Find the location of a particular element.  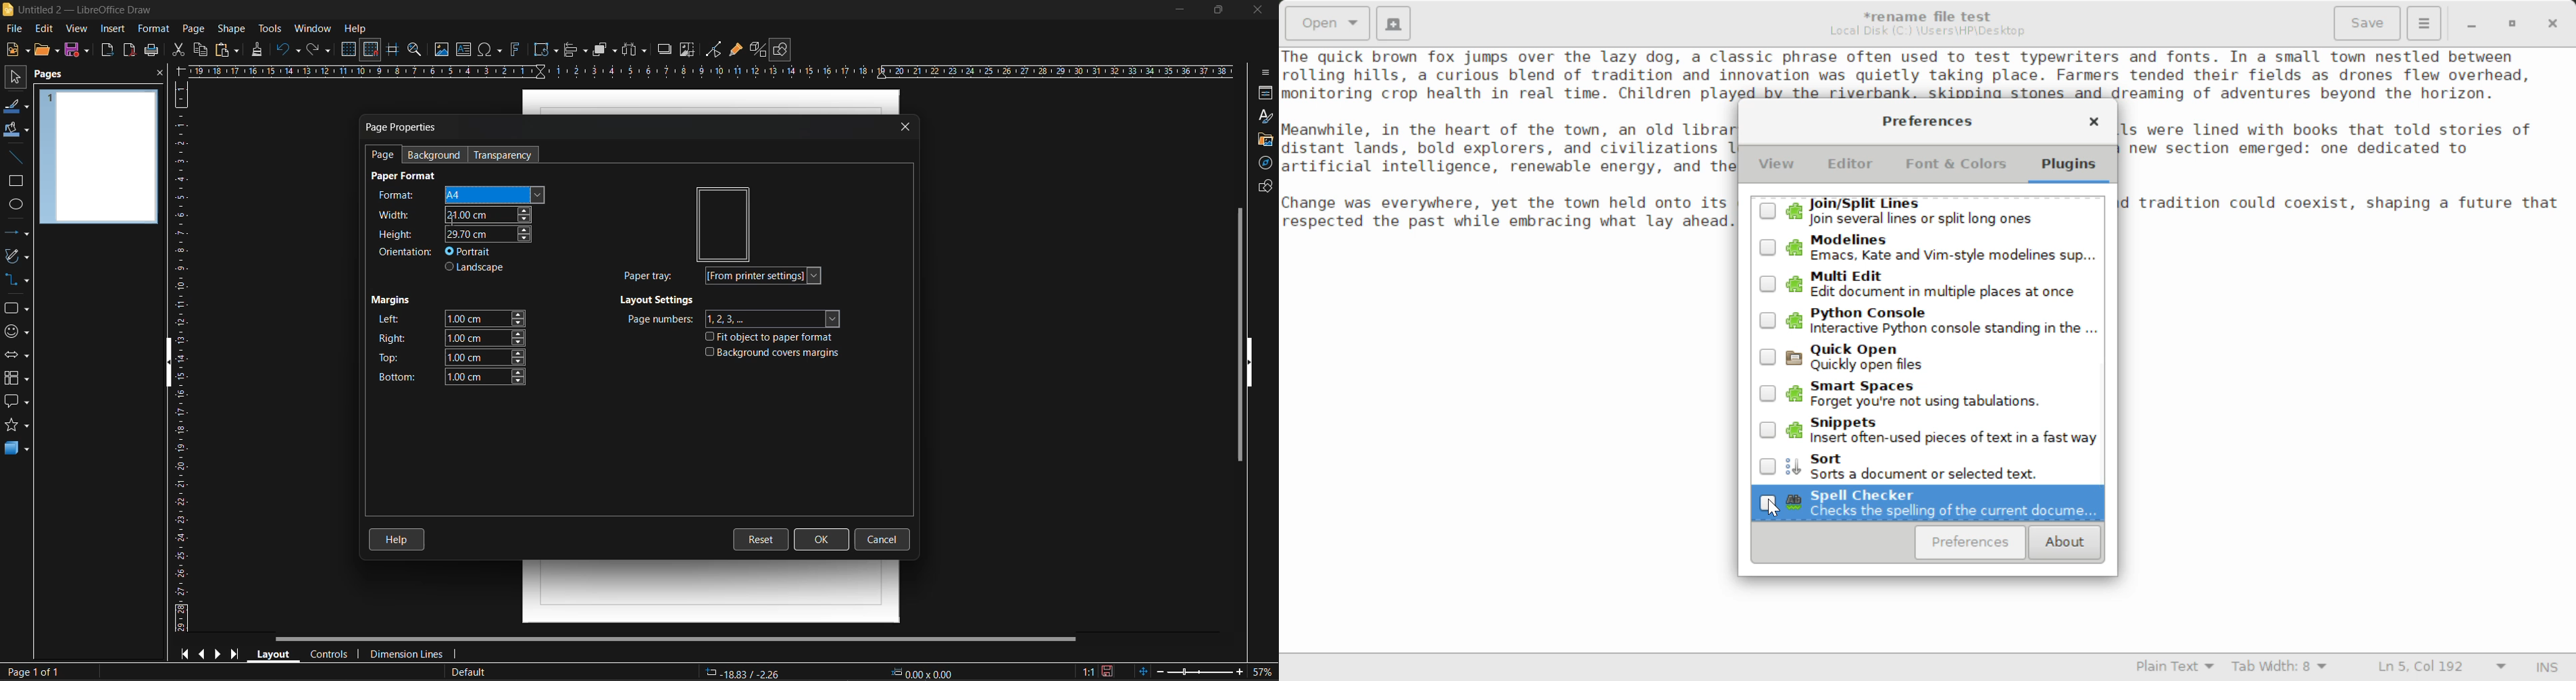

horizontal ruler is located at coordinates (715, 70).